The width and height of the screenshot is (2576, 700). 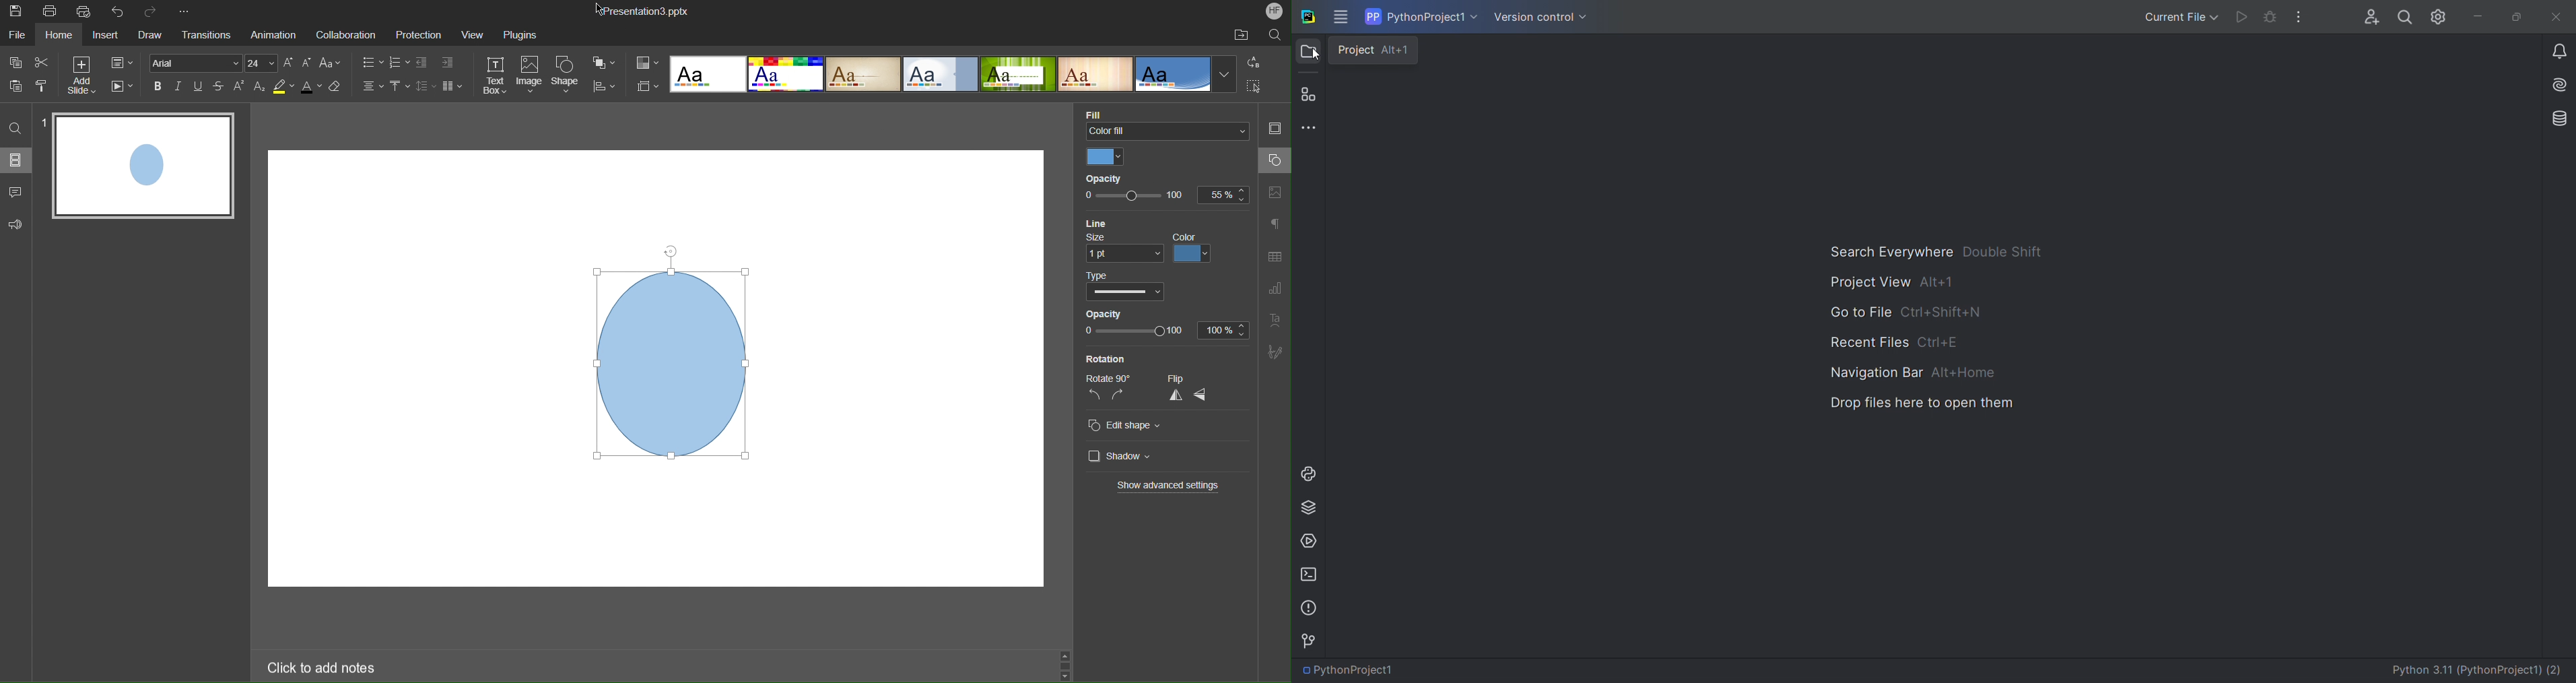 I want to click on Decrease Indent, so click(x=423, y=63).